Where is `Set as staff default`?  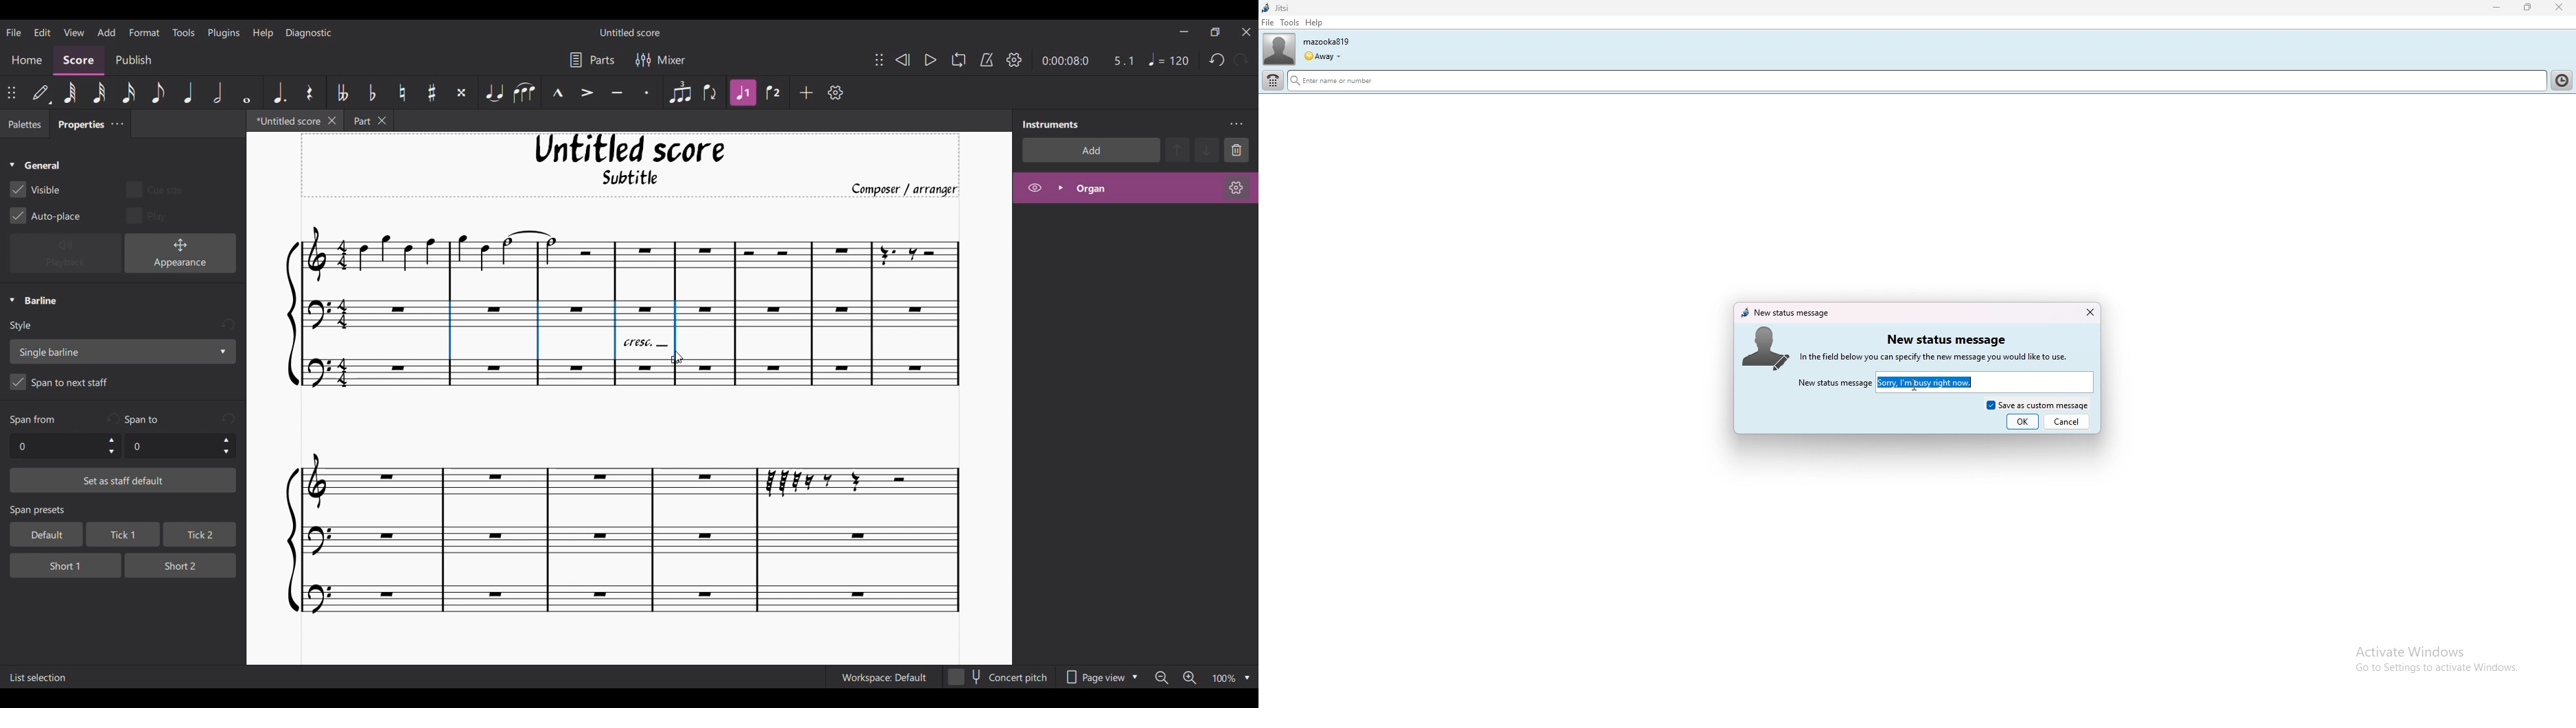 Set as staff default is located at coordinates (123, 481).